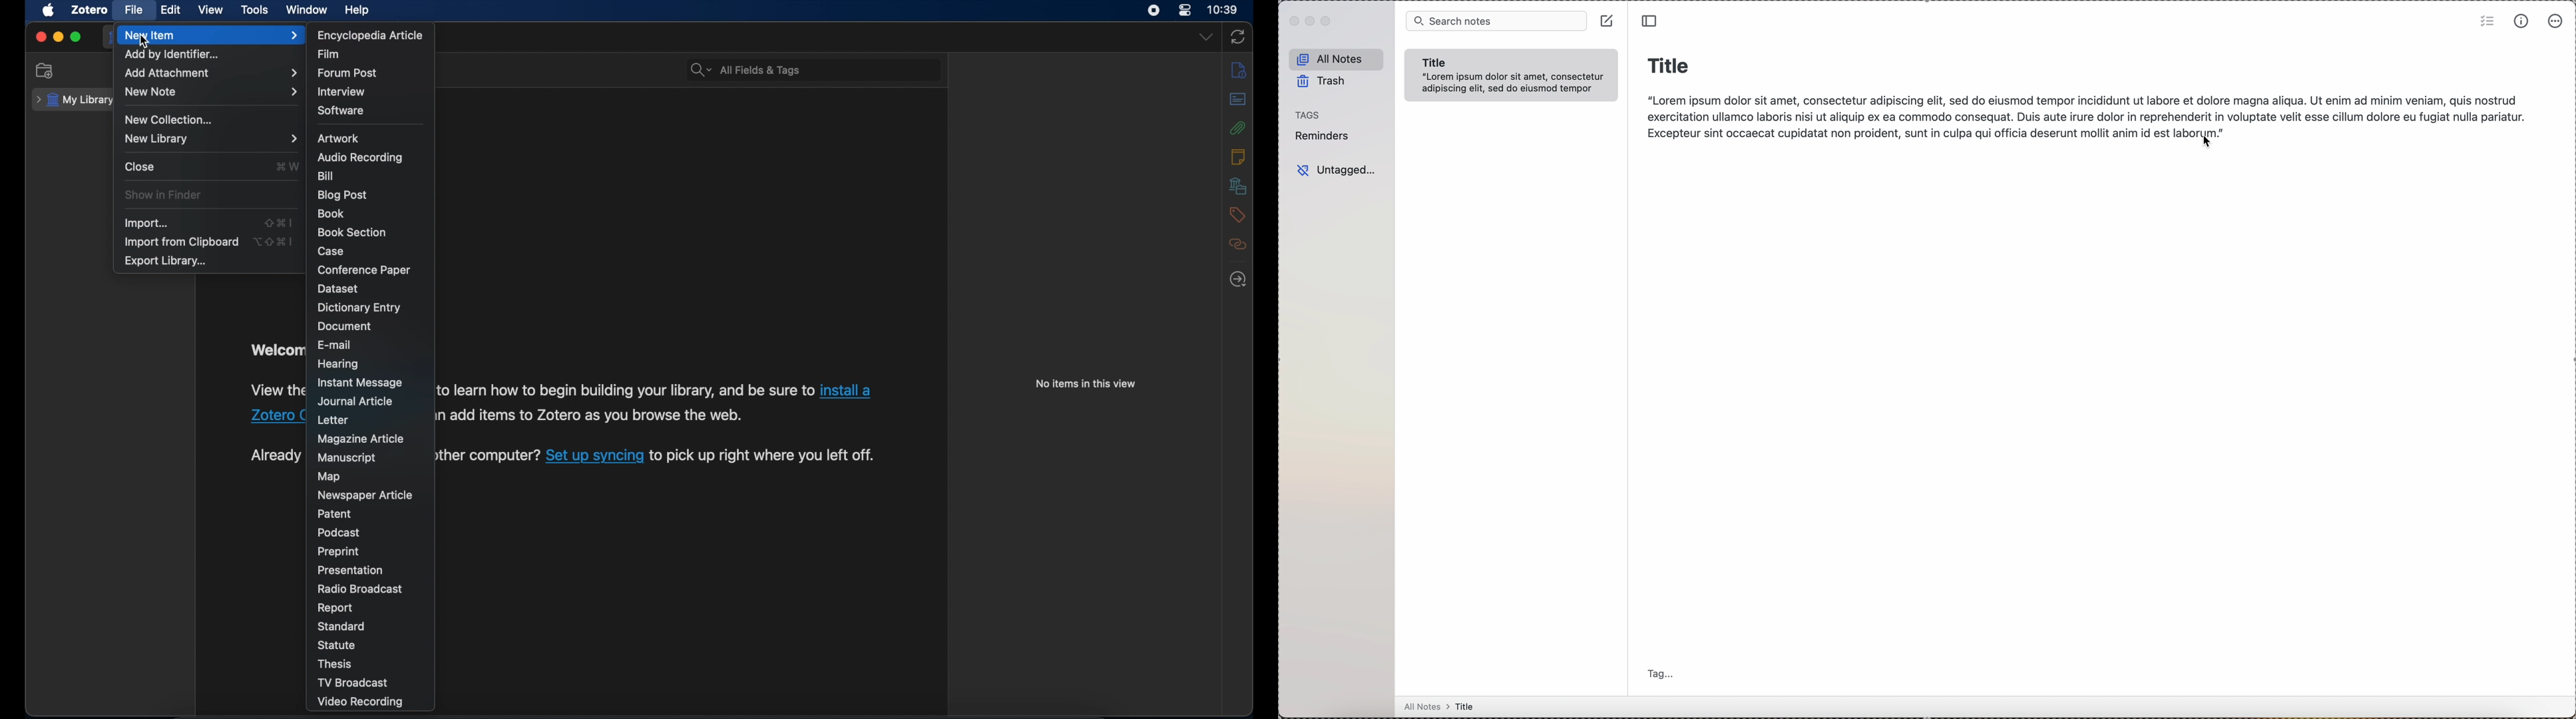 The height and width of the screenshot is (728, 2576). What do you see at coordinates (175, 55) in the screenshot?
I see `add by identifier` at bounding box center [175, 55].